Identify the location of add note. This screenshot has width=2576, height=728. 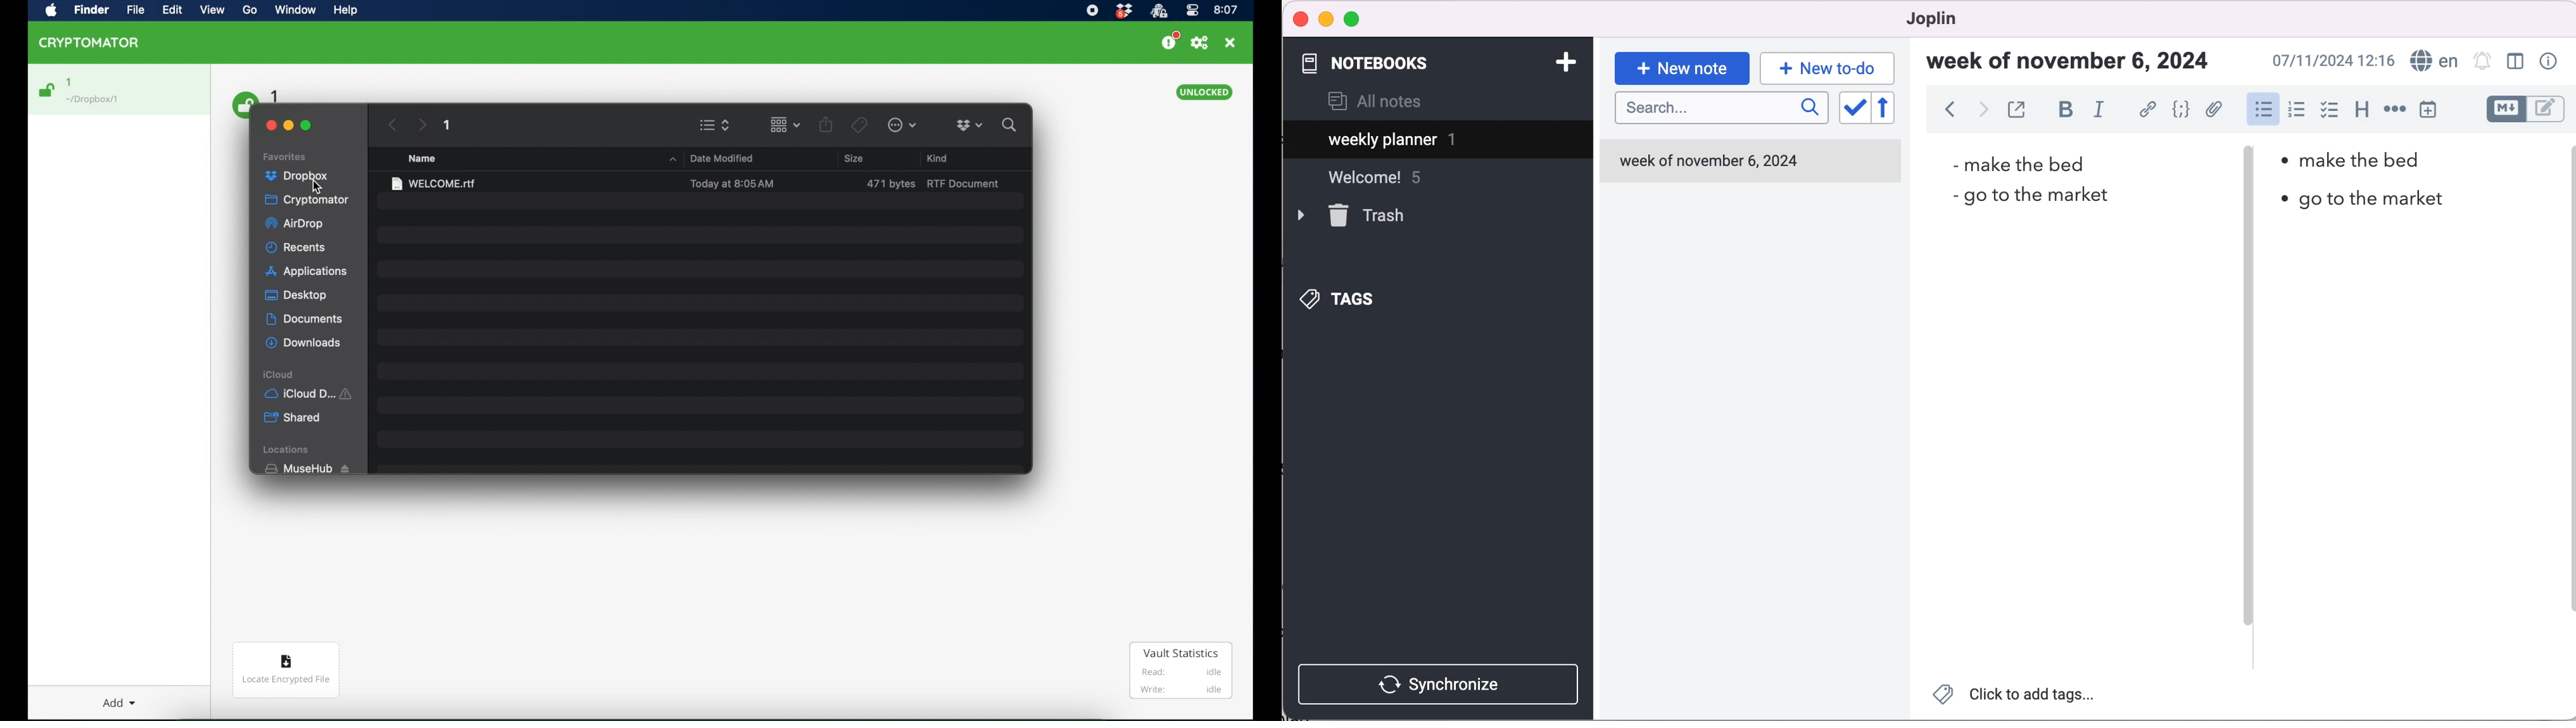
(1565, 61).